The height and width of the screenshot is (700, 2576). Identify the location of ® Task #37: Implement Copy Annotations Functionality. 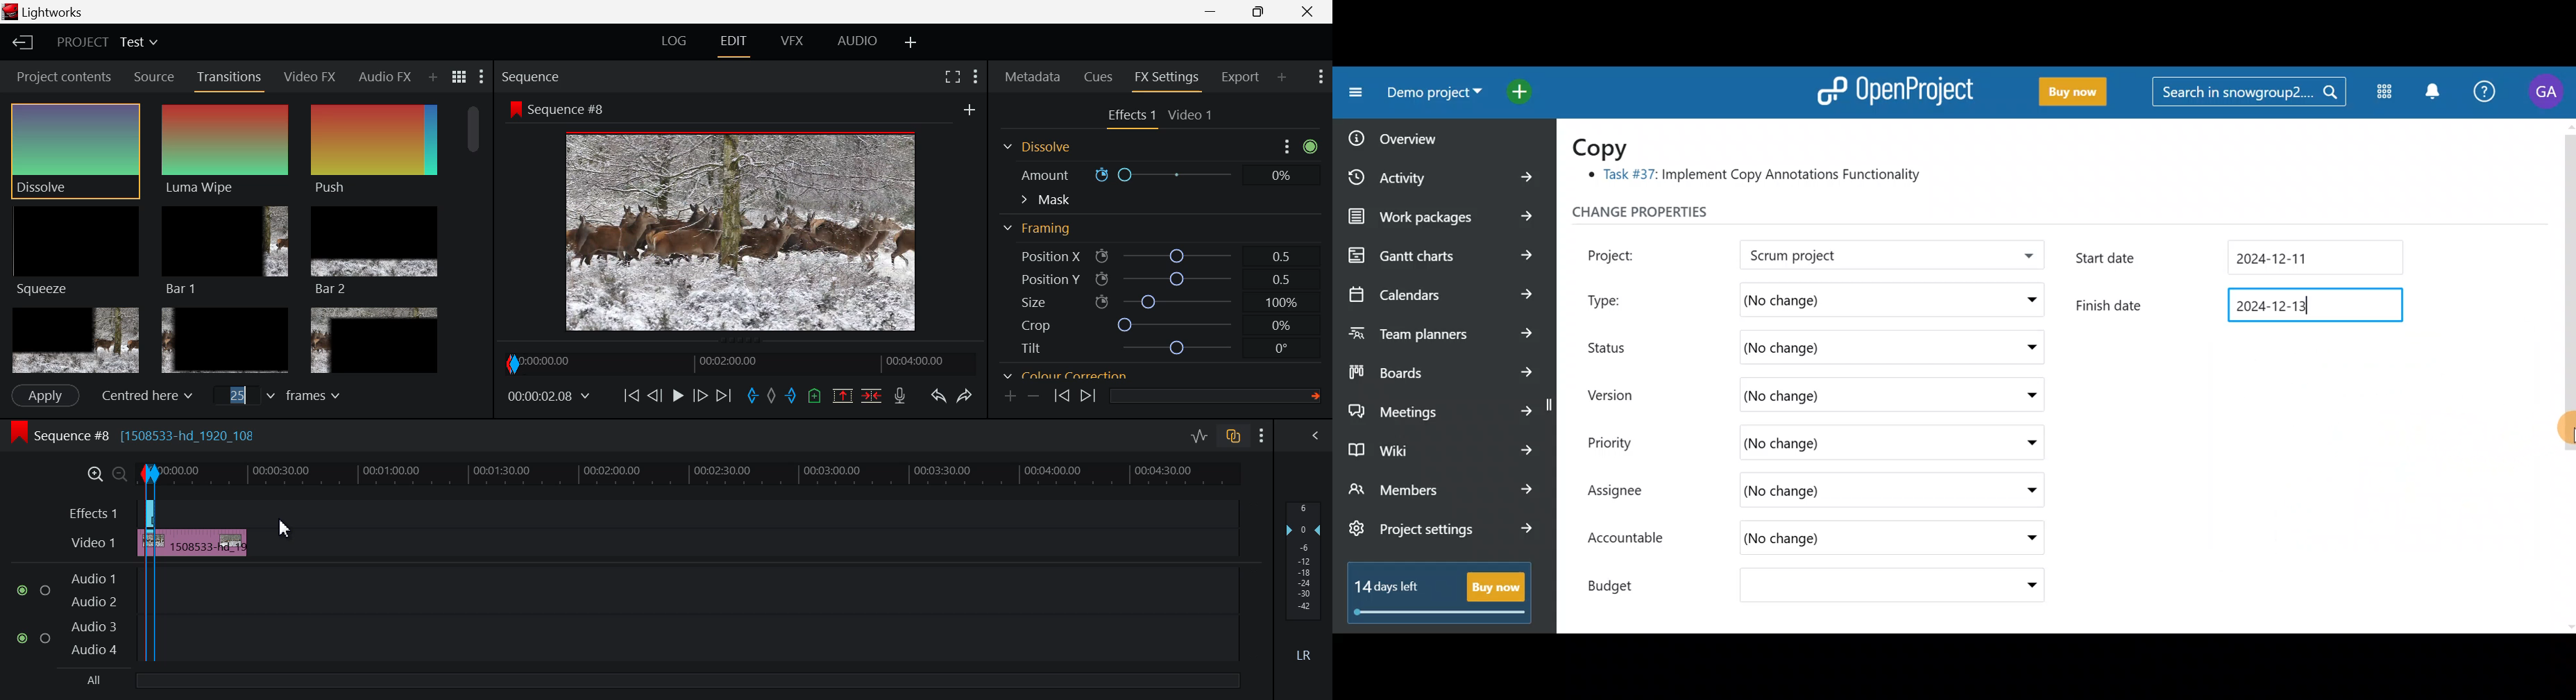
(1760, 177).